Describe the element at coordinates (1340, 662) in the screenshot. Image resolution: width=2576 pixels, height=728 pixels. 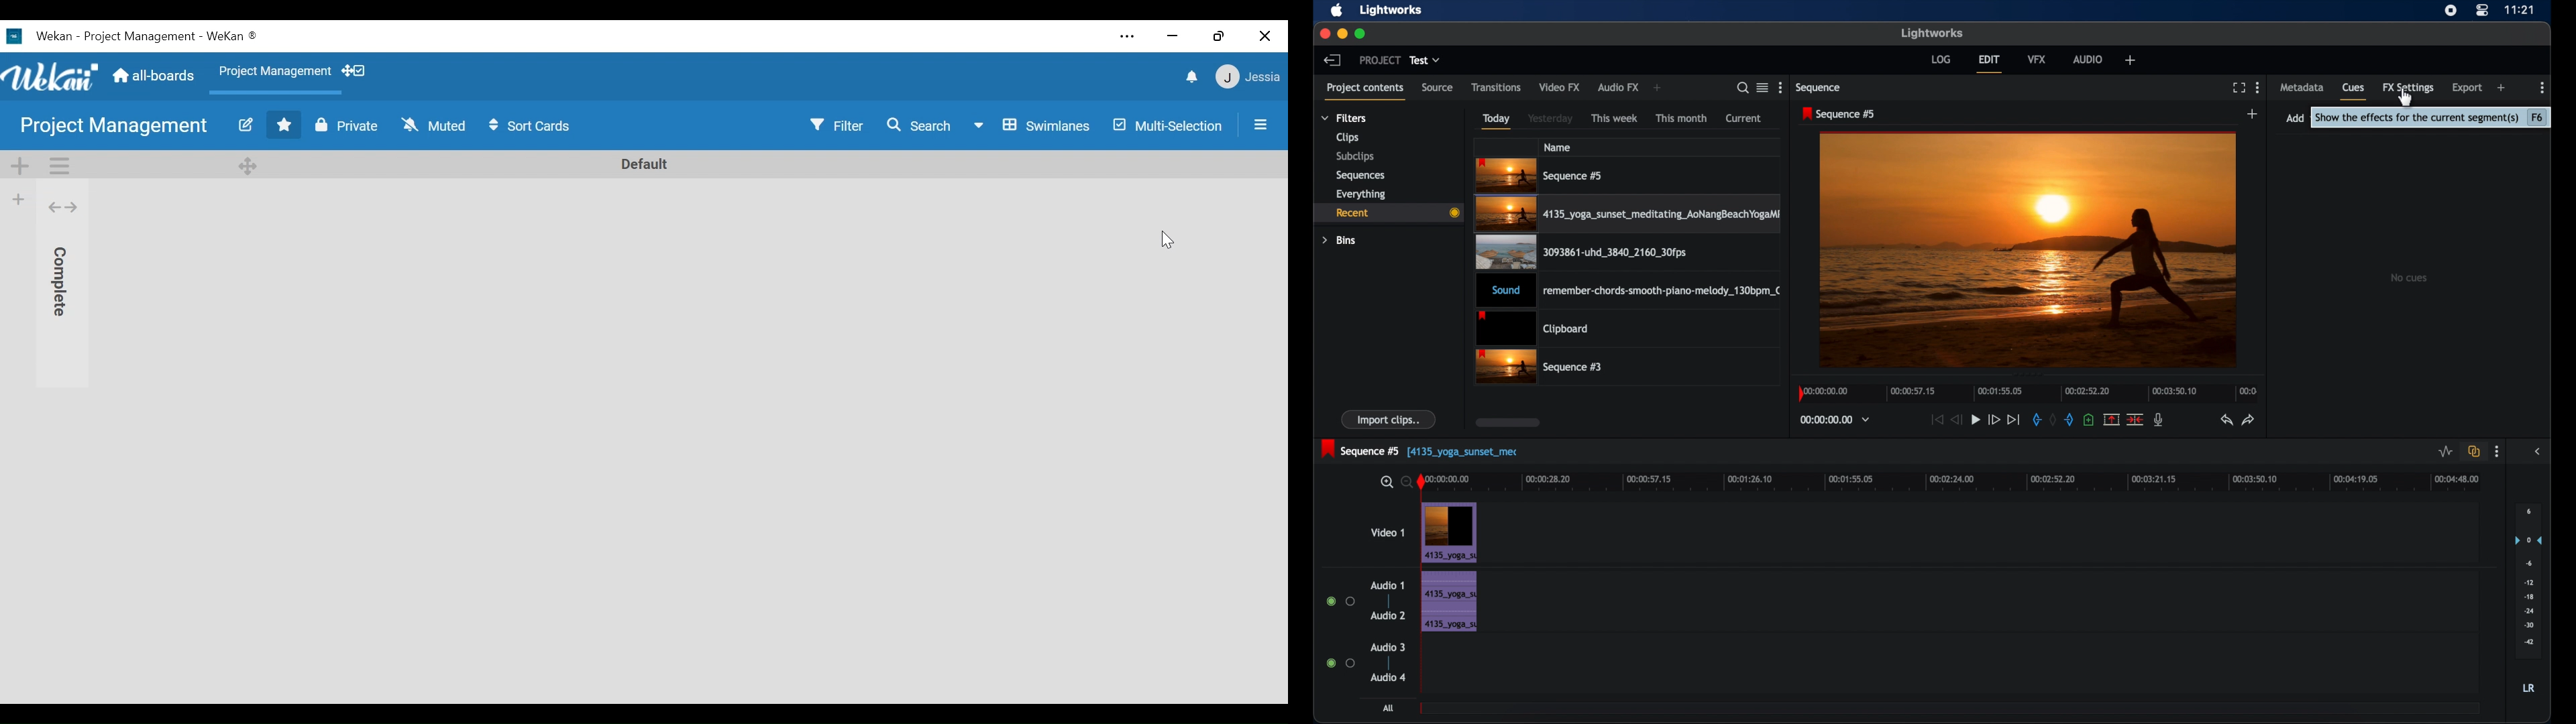
I see `radio button` at that location.